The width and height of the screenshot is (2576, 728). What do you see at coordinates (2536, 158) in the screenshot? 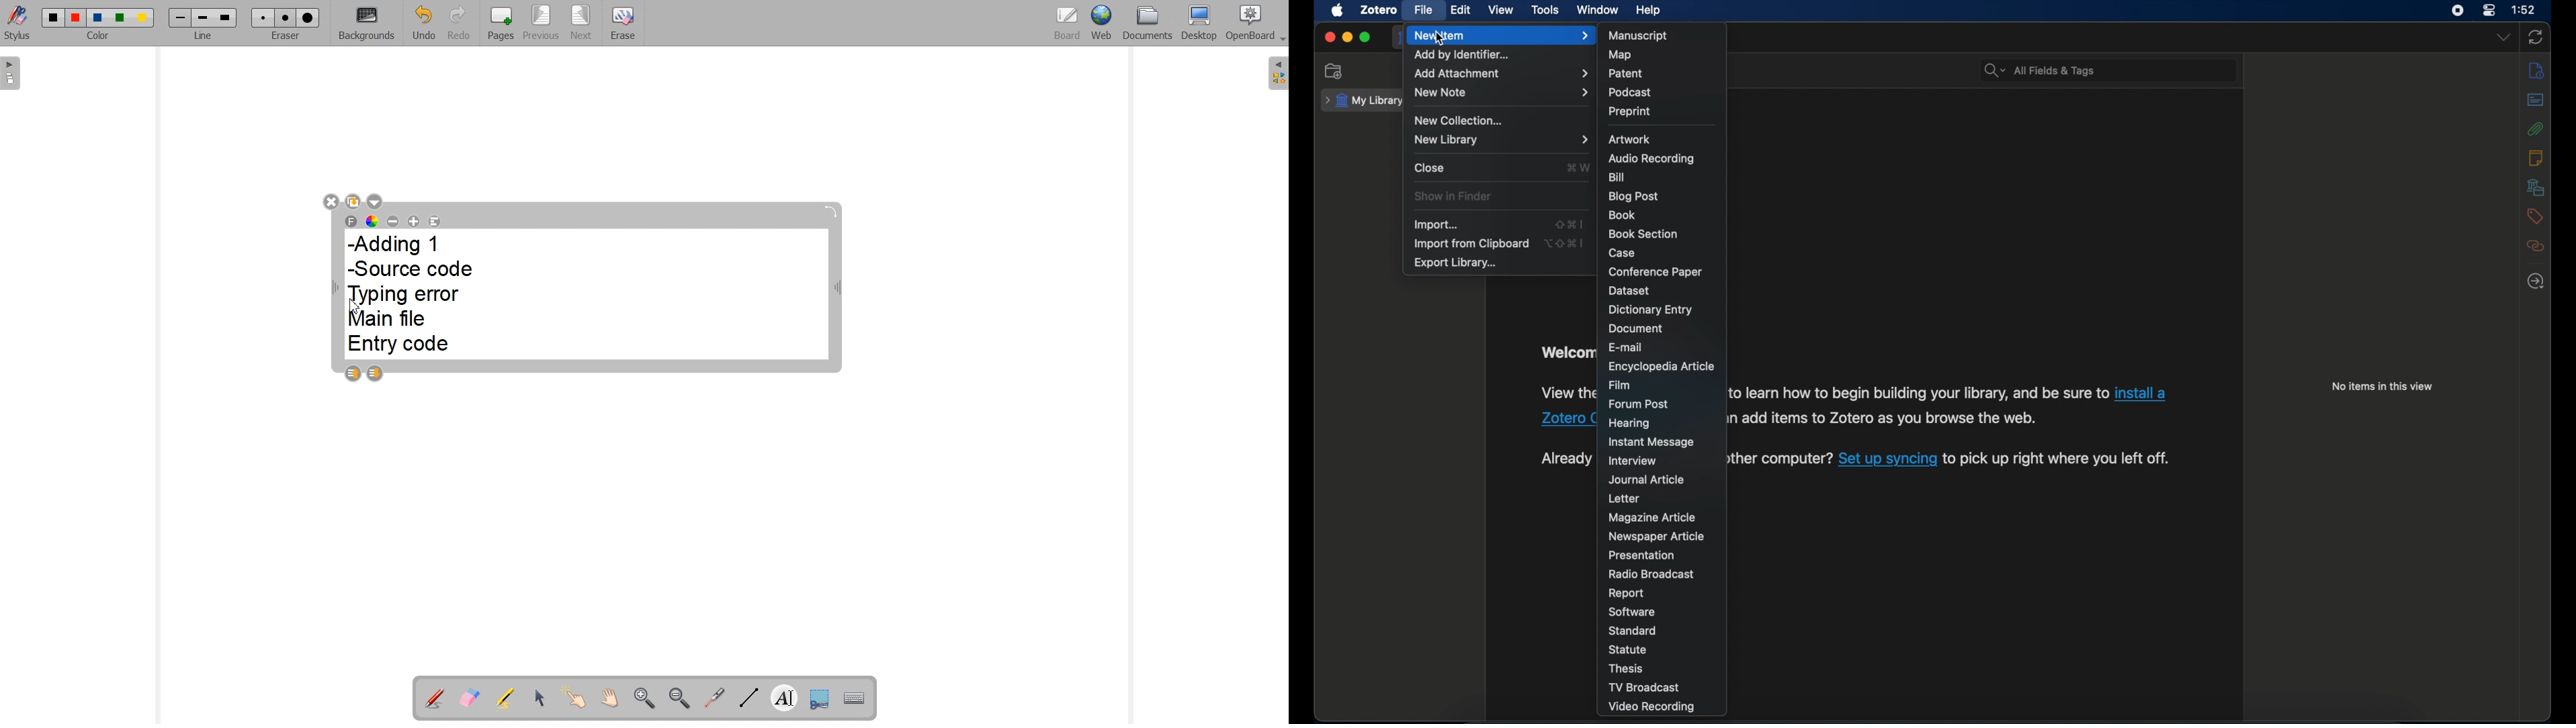
I see `notes` at bounding box center [2536, 158].